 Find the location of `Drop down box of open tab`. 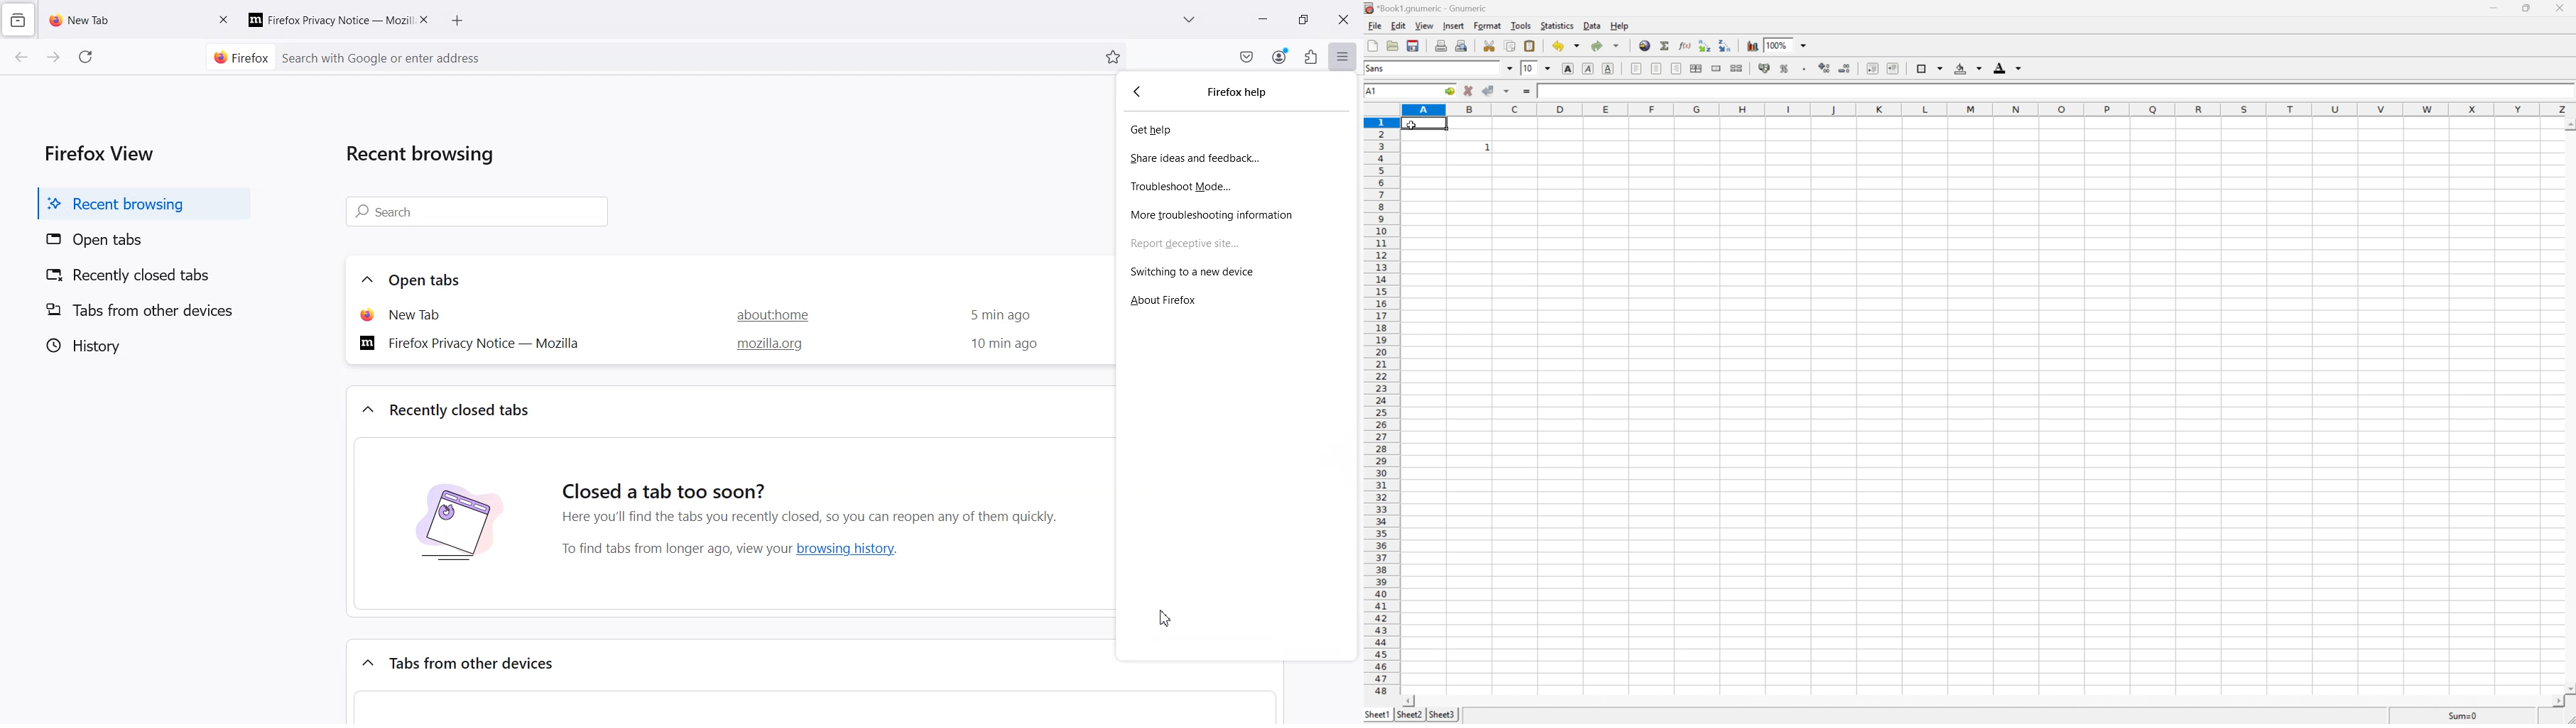

Drop down box of open tab is located at coordinates (364, 280).